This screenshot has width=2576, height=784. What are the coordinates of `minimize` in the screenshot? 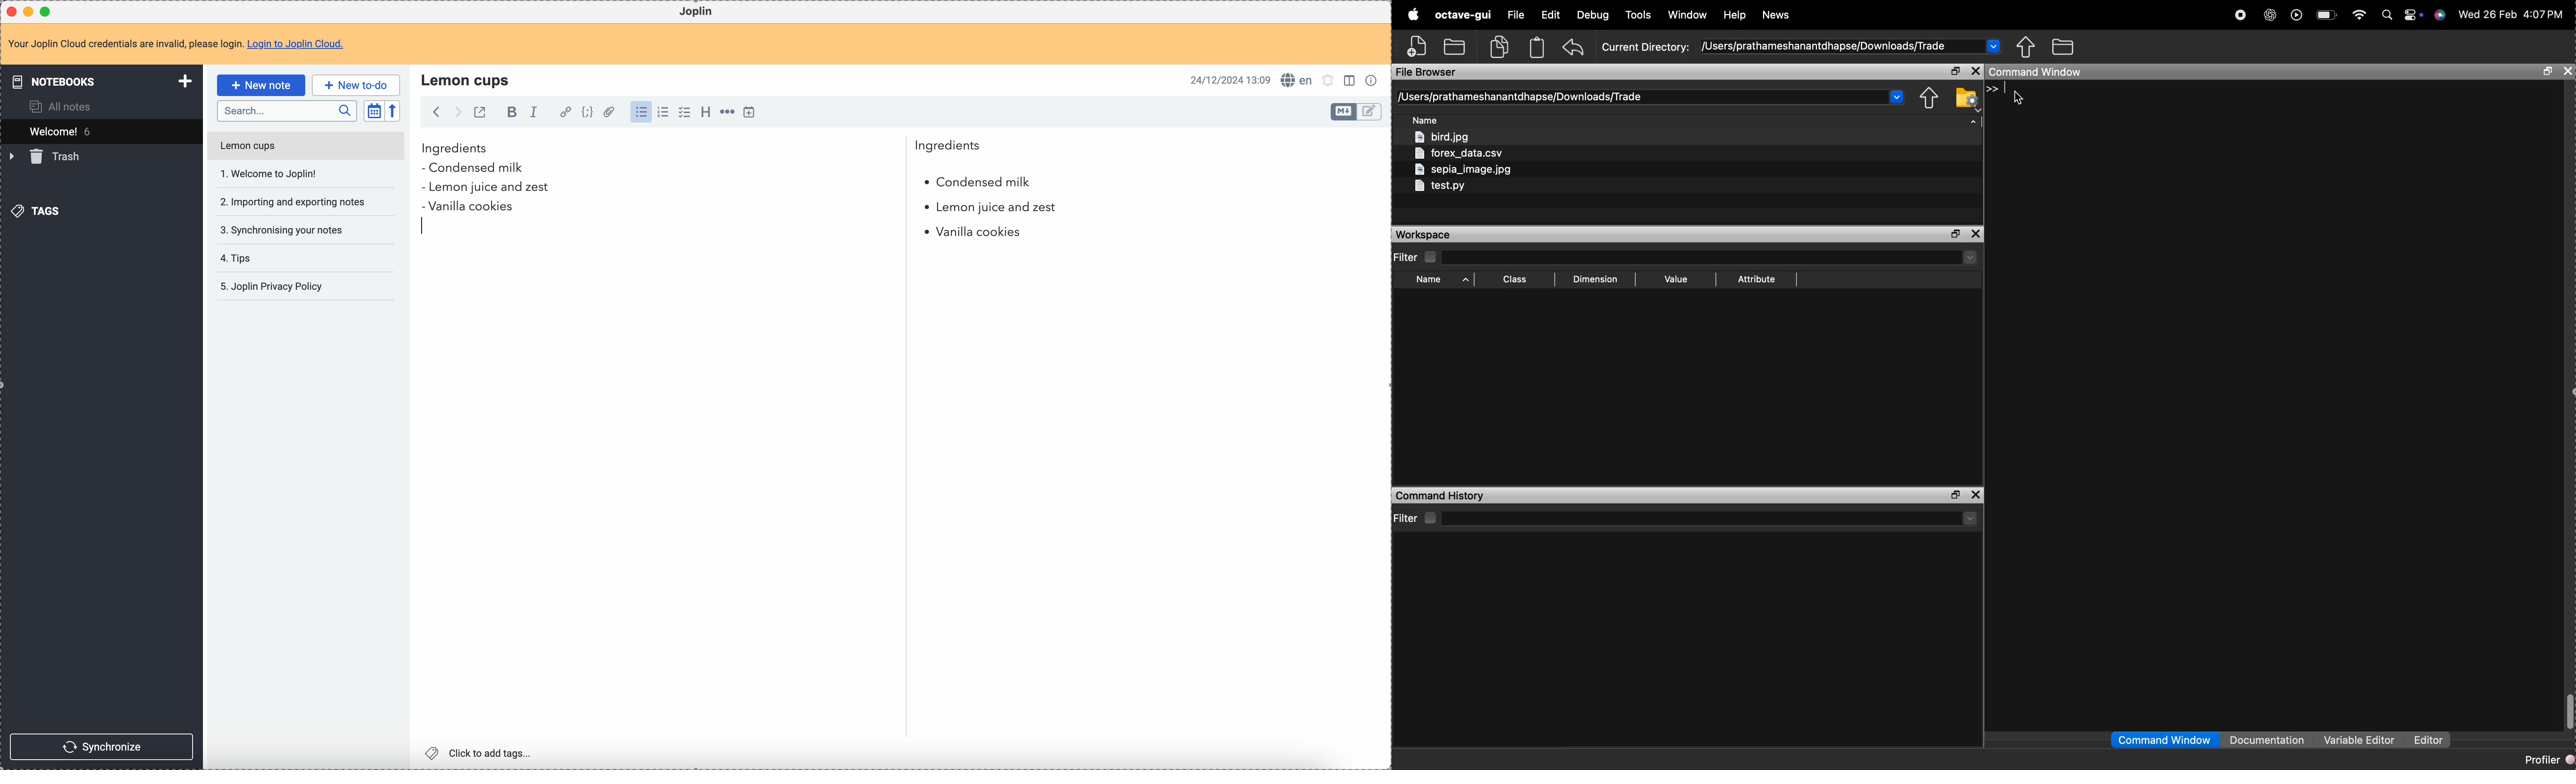 It's located at (31, 13).